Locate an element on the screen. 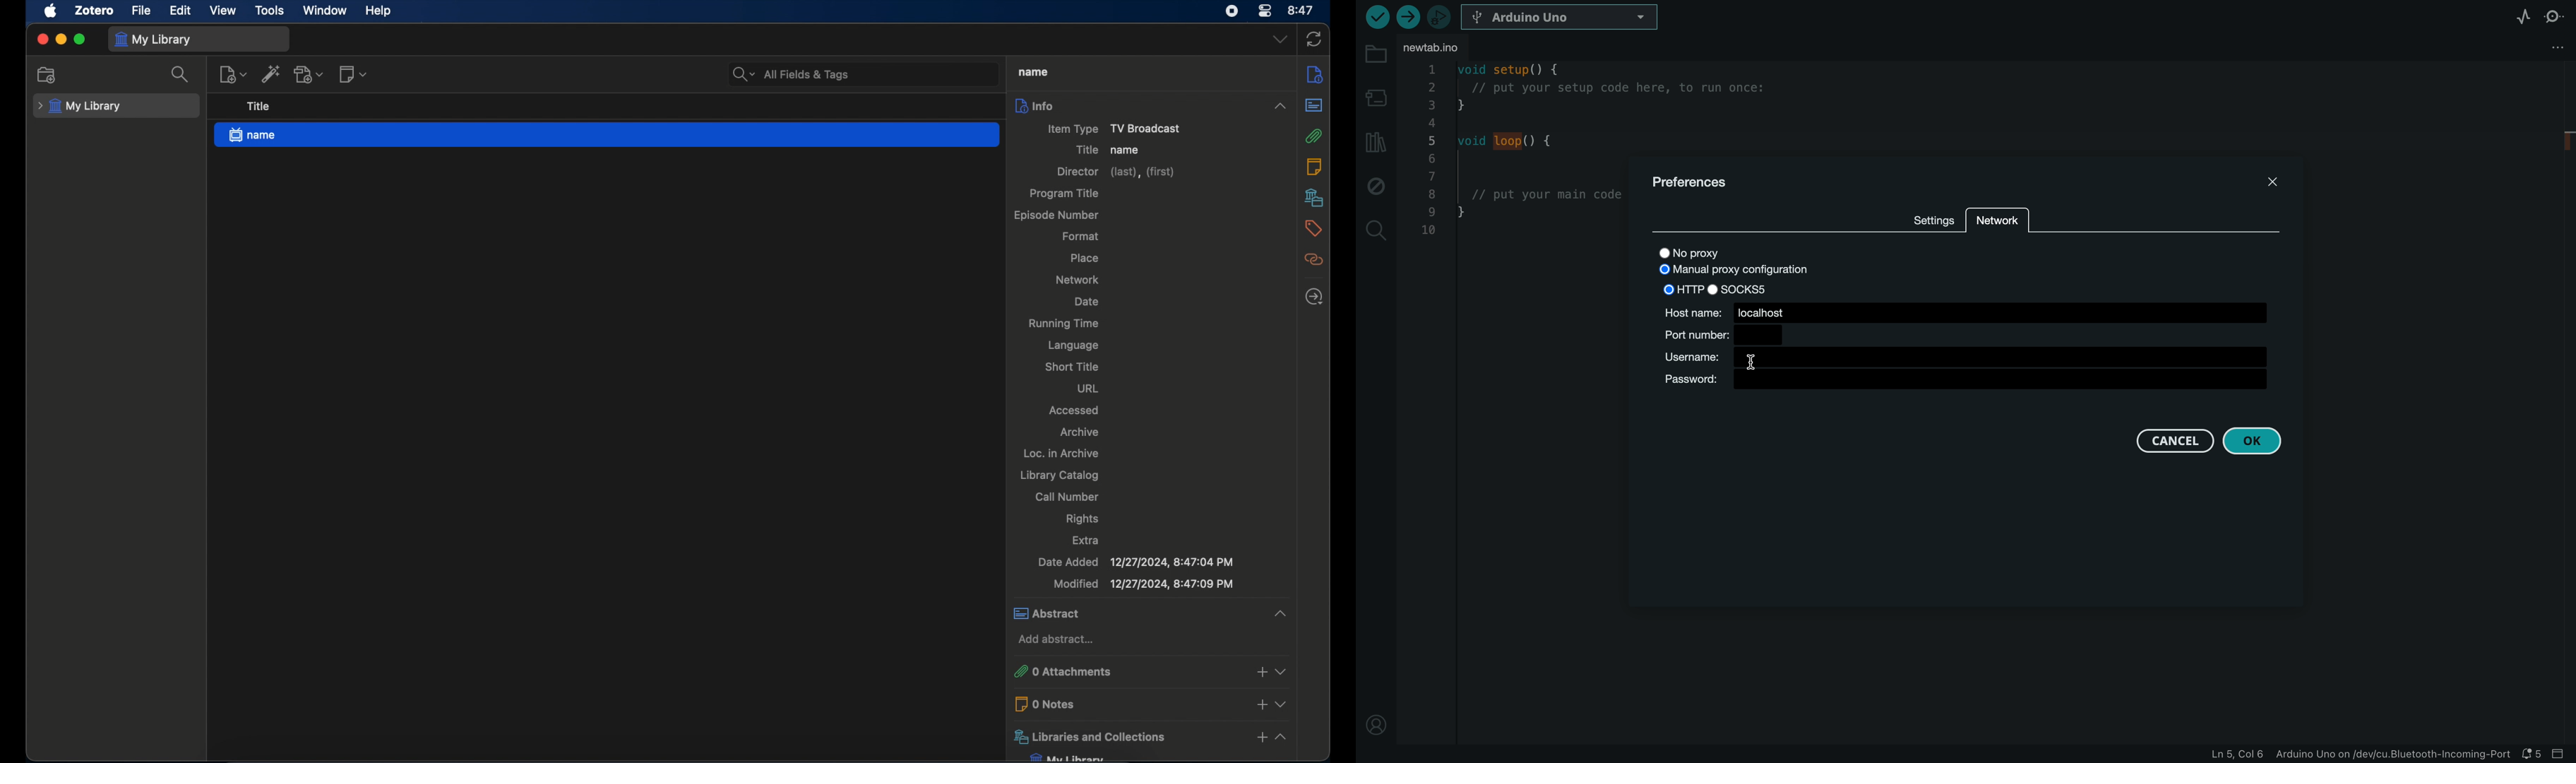 This screenshot has height=784, width=2576. item type is located at coordinates (1106, 129).